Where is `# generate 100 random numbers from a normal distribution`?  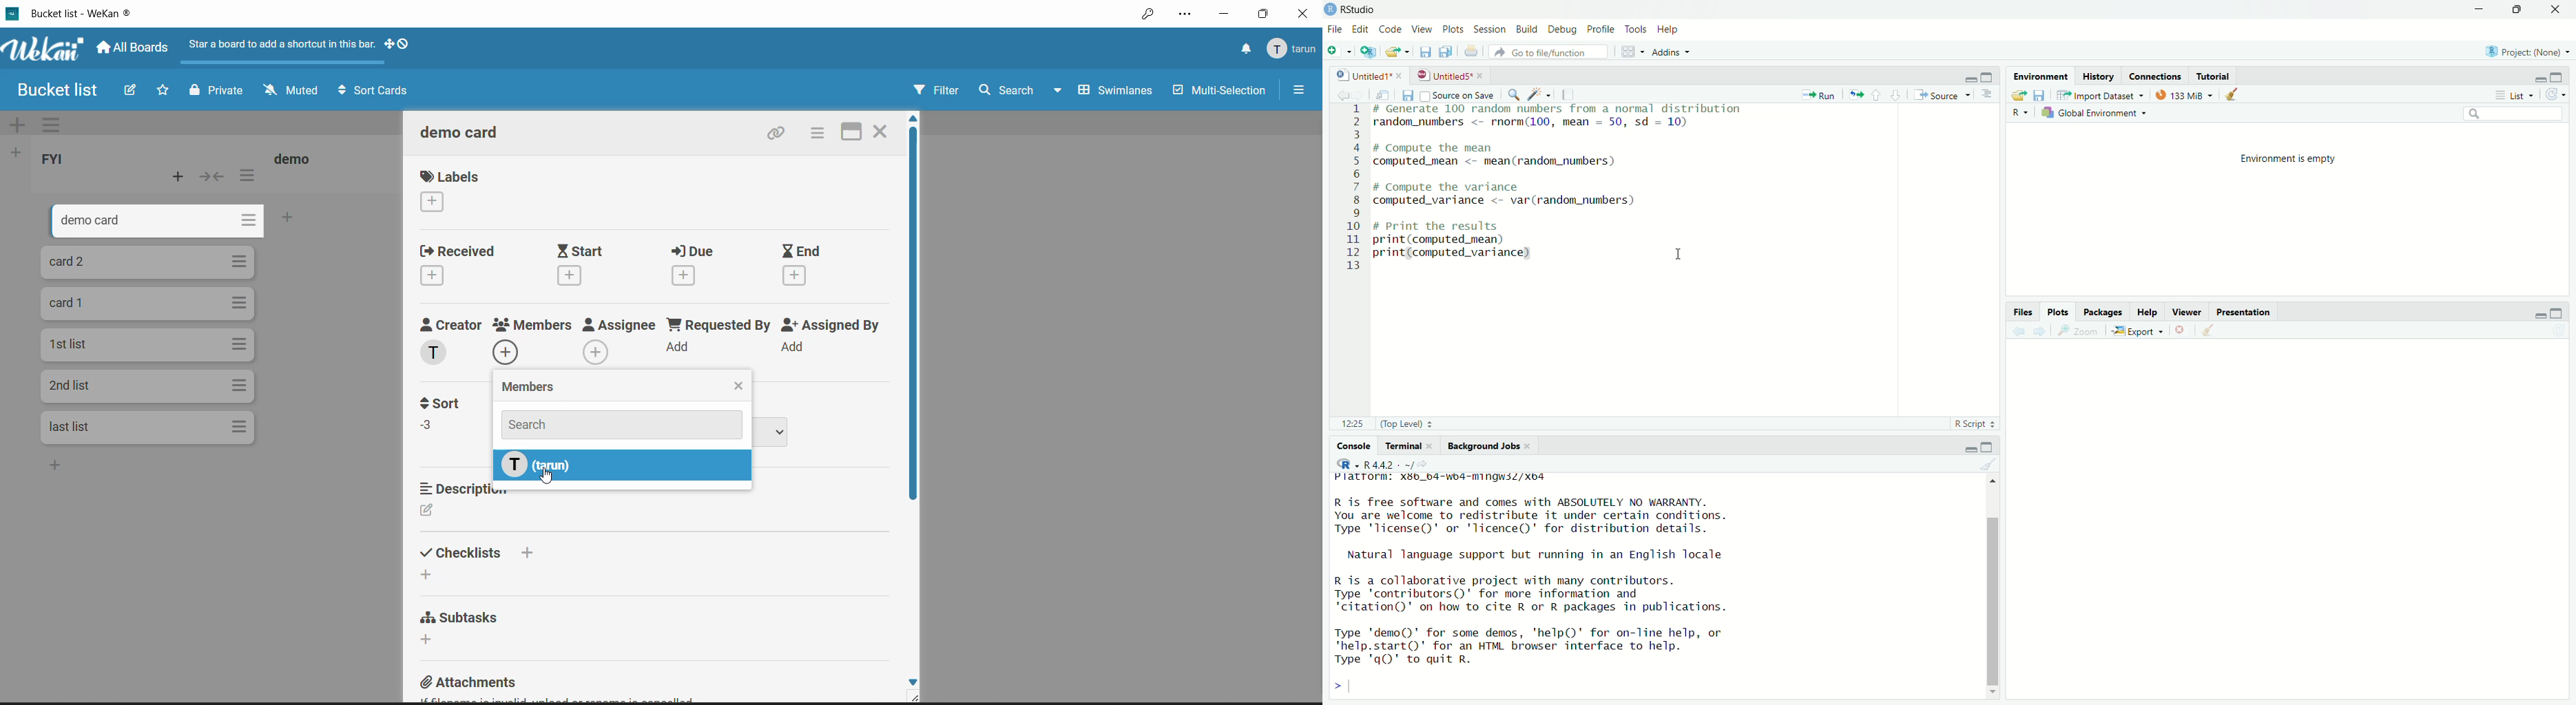
# generate 100 random numbers from a normal distribution is located at coordinates (1561, 109).